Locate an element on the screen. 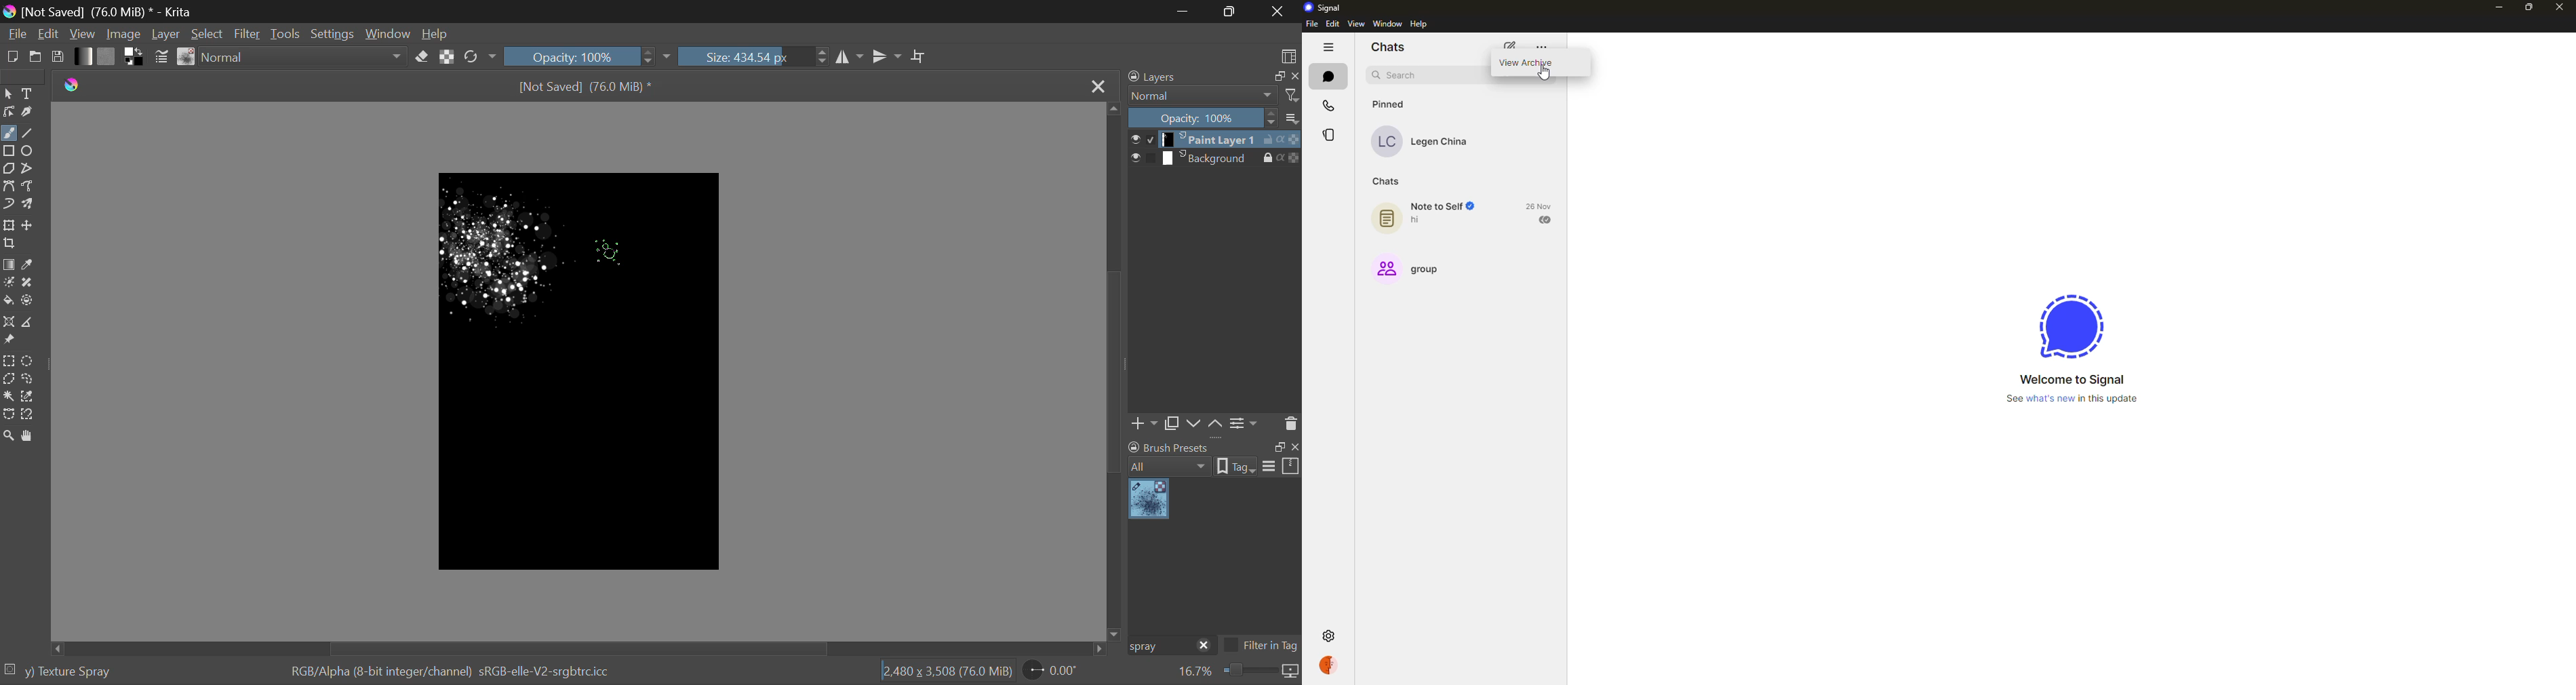 The width and height of the screenshot is (2576, 700). Ellipses is located at coordinates (29, 152).